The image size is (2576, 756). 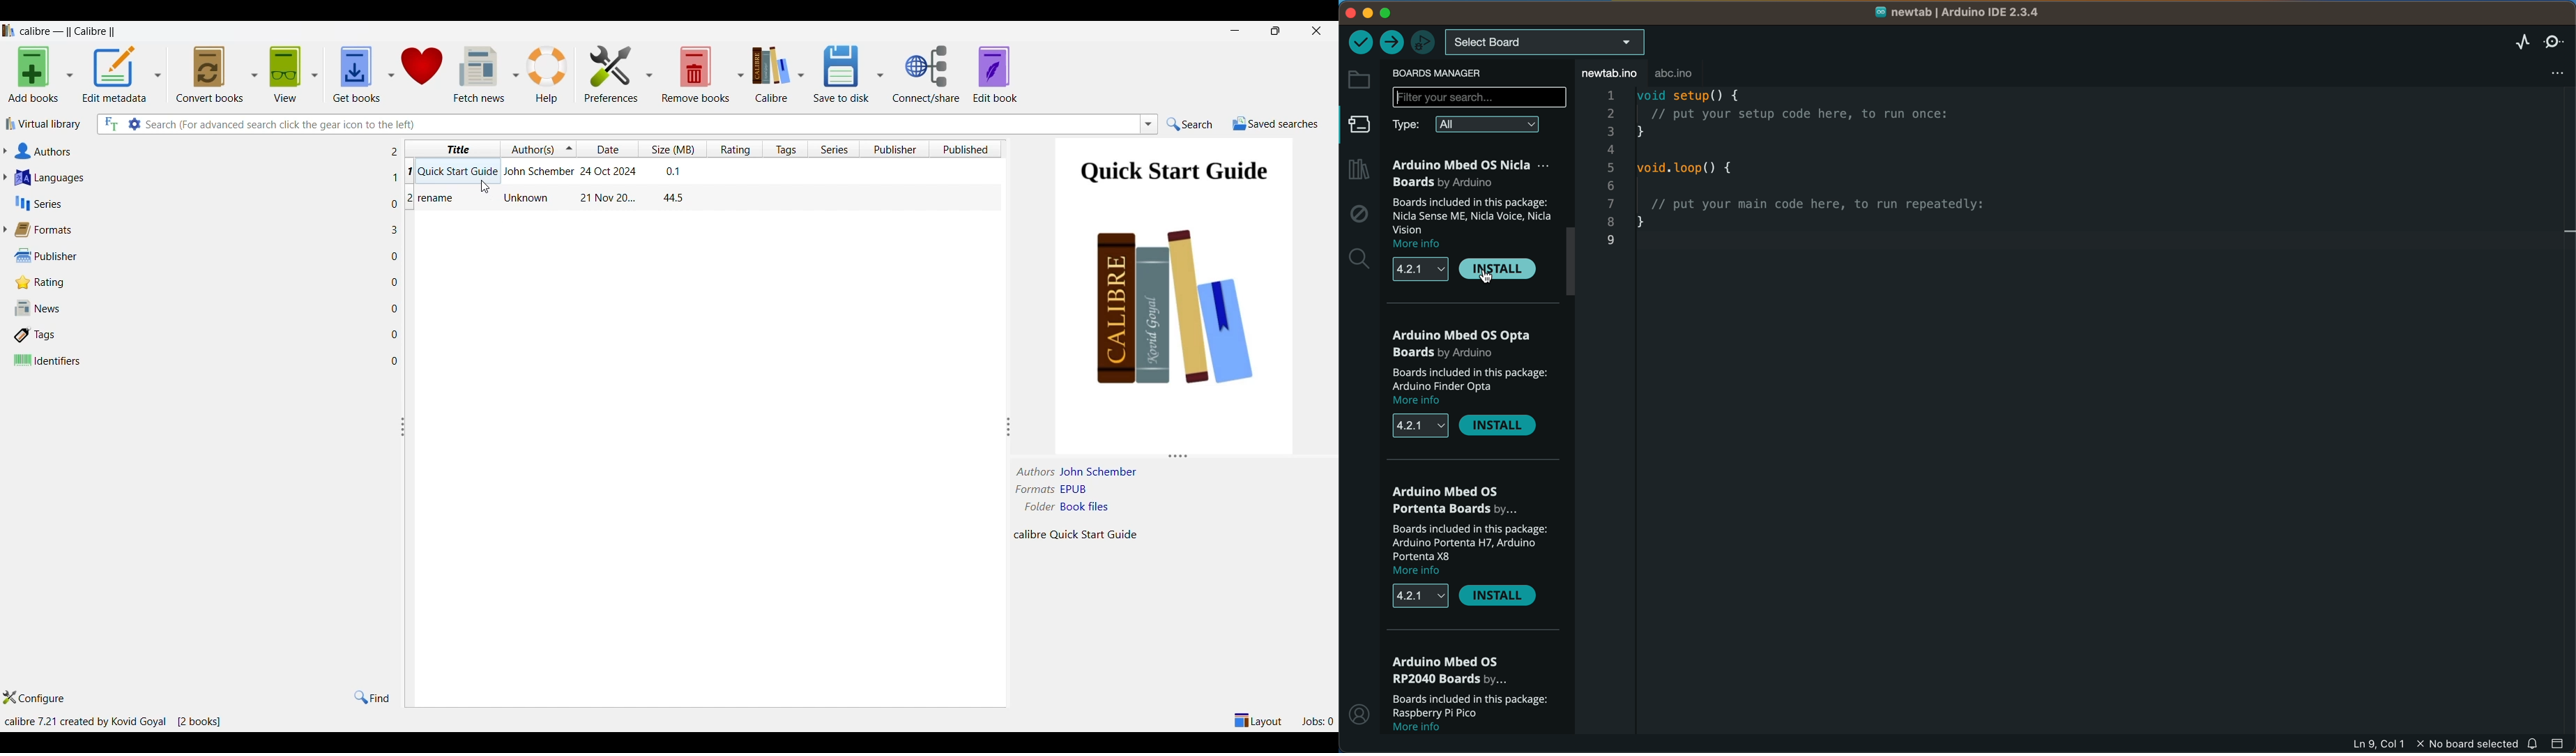 What do you see at coordinates (1471, 379) in the screenshot?
I see `description` at bounding box center [1471, 379].